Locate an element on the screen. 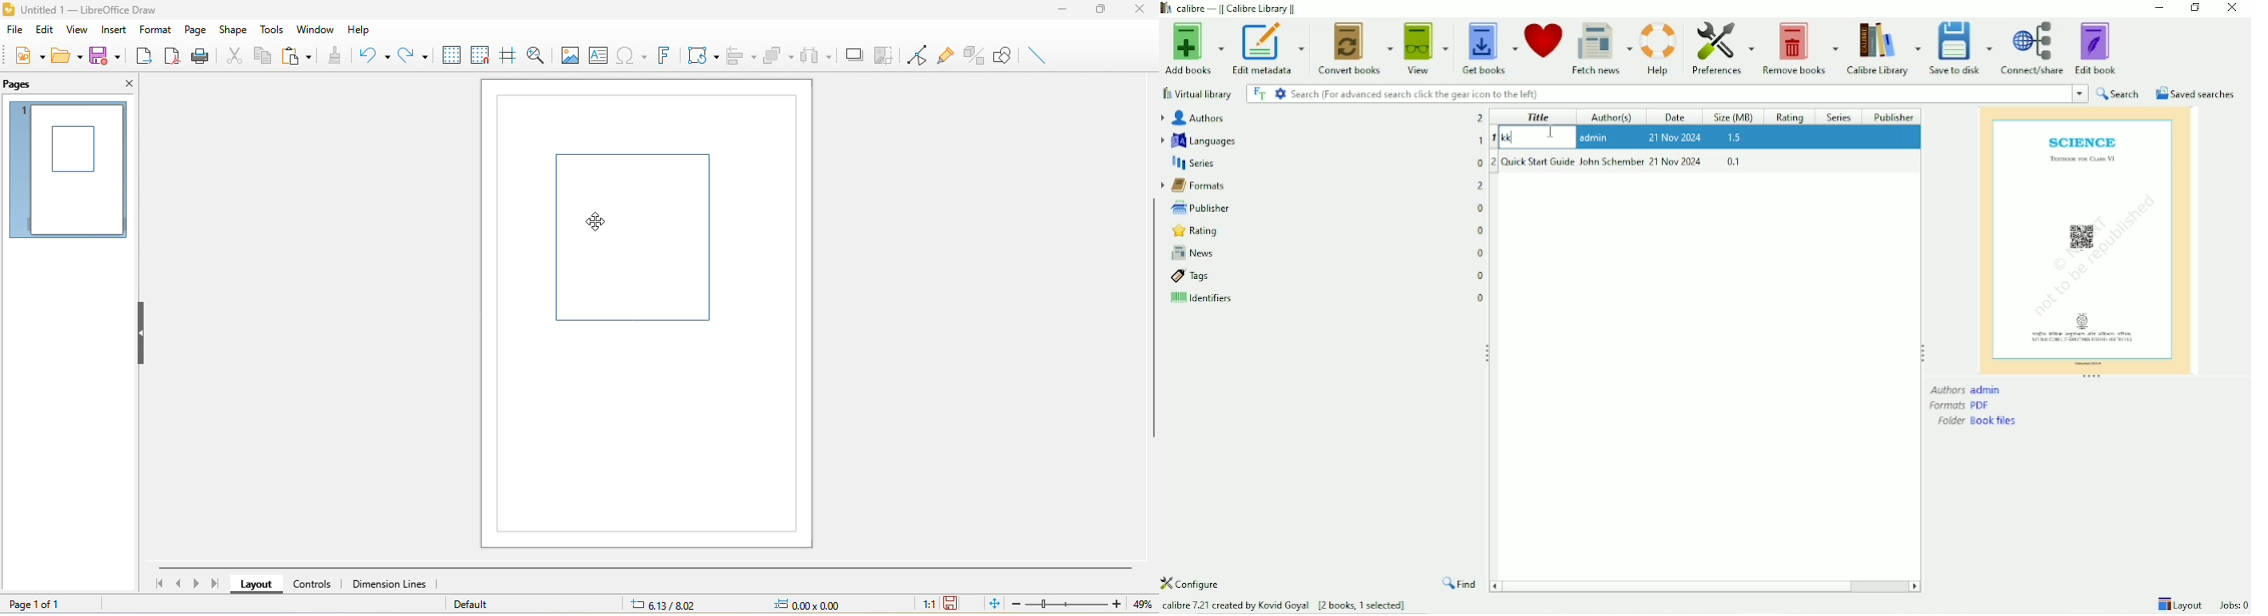 The image size is (2268, 616). new is located at coordinates (26, 55).